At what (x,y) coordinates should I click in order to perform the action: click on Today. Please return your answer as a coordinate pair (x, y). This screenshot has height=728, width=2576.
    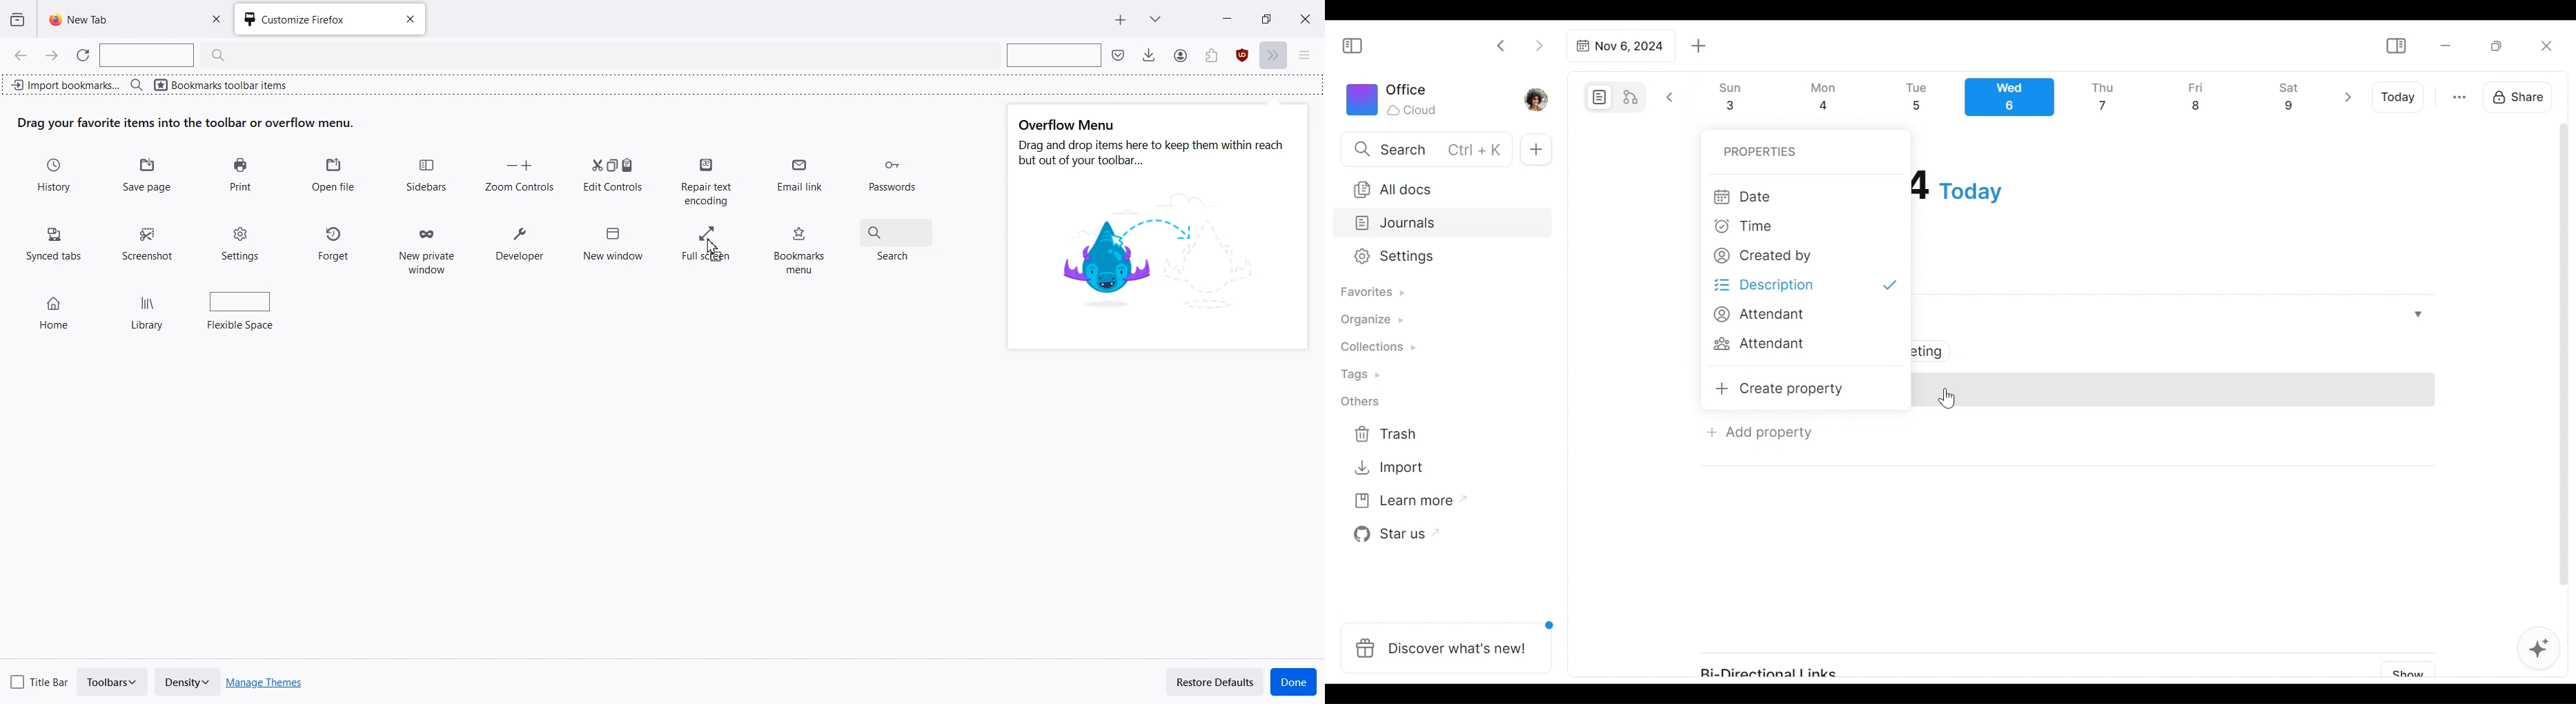
    Looking at the image, I should click on (2400, 97).